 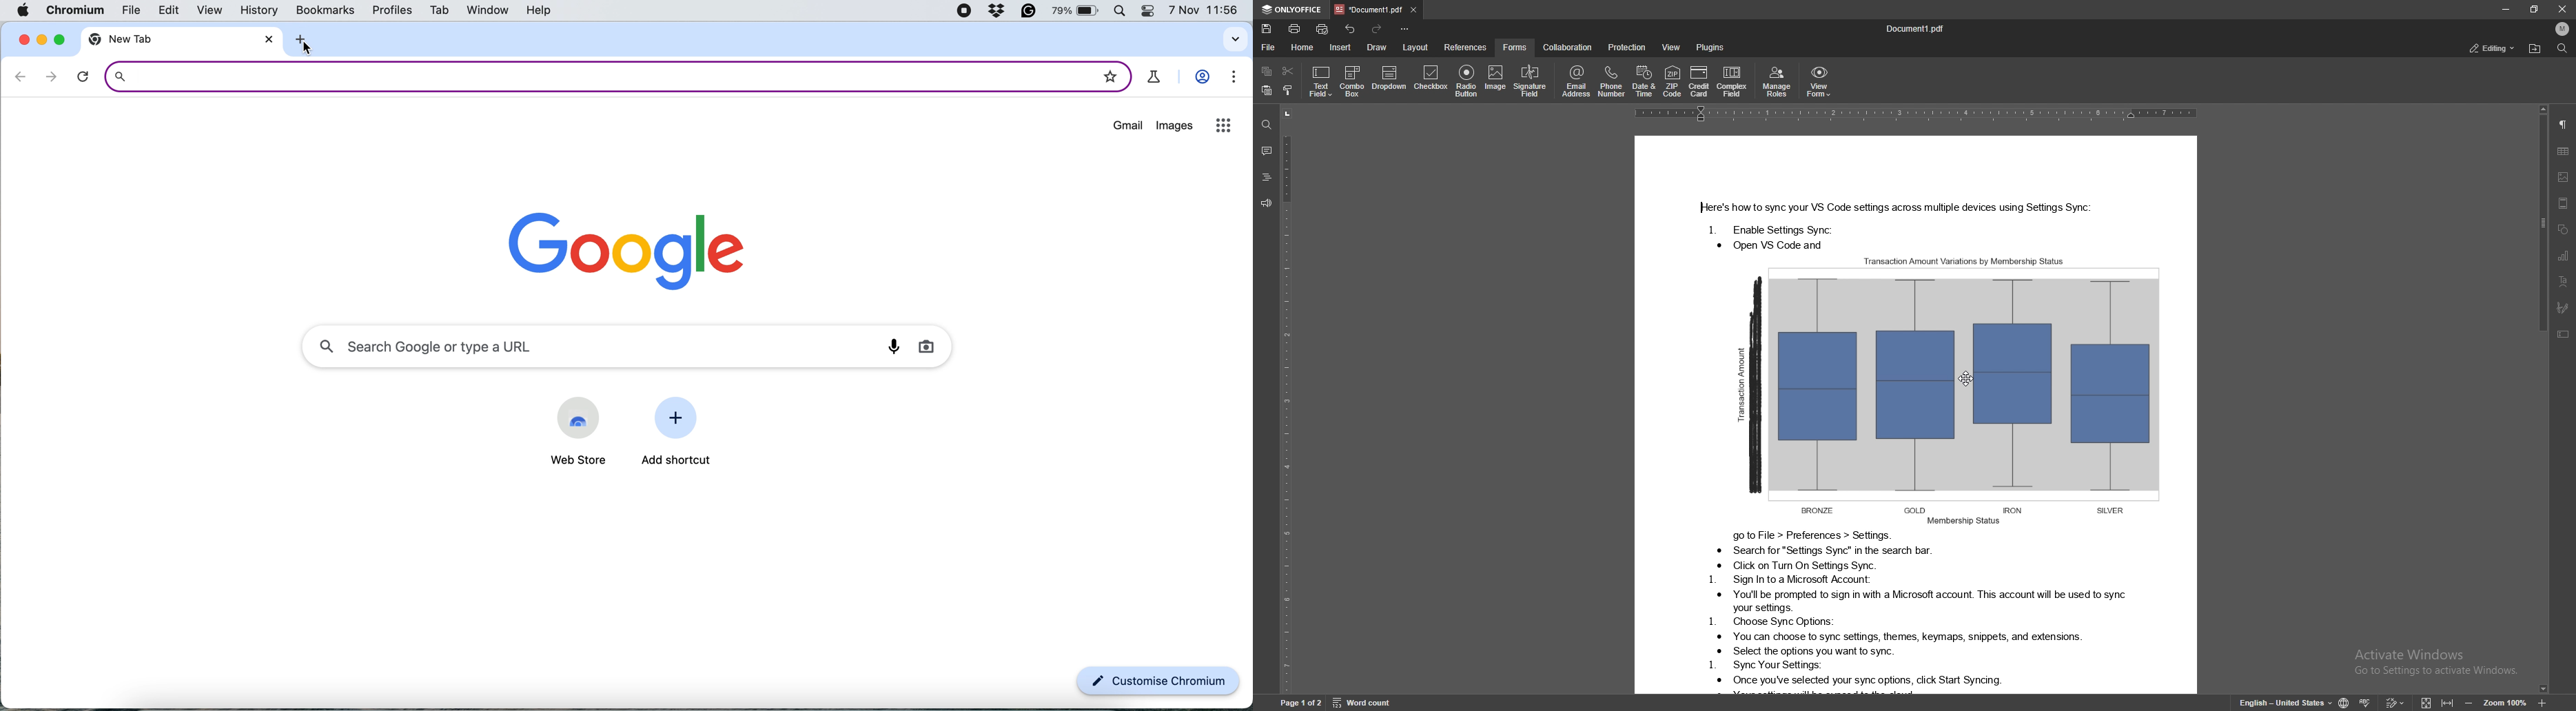 What do you see at coordinates (1321, 81) in the screenshot?
I see `text field` at bounding box center [1321, 81].